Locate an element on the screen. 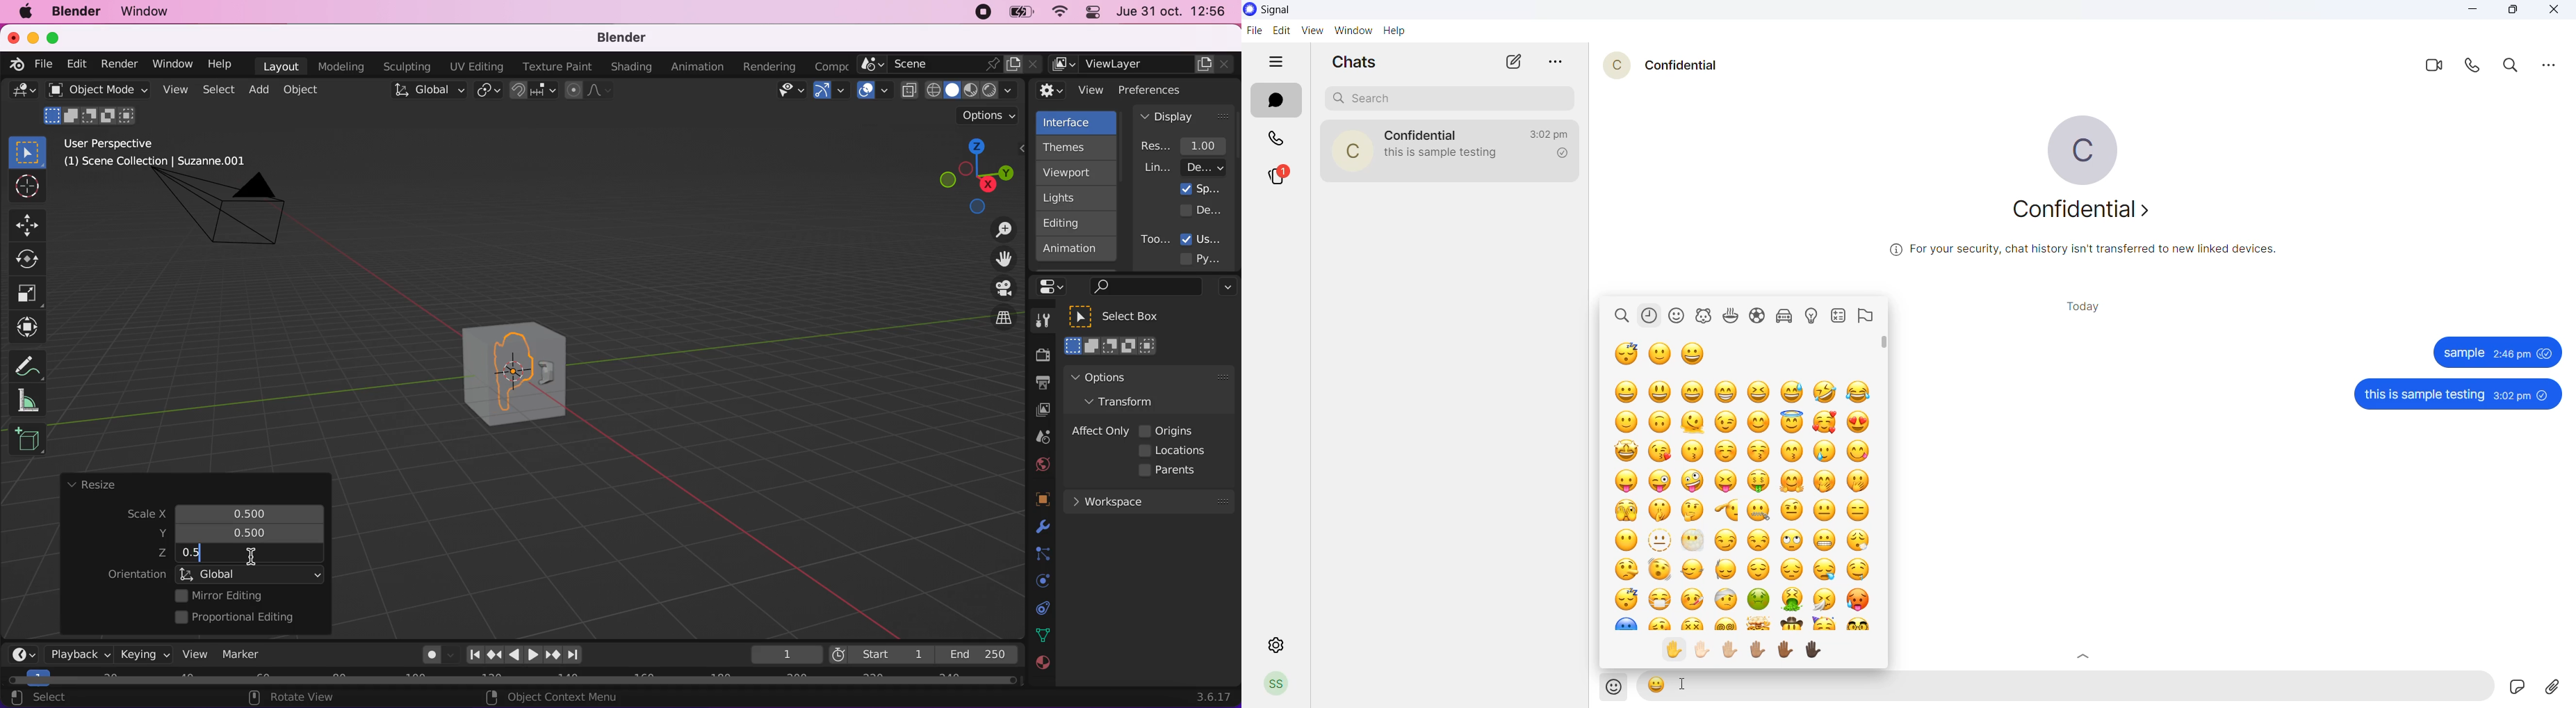 The image size is (2576, 728). preferences is located at coordinates (1166, 89).